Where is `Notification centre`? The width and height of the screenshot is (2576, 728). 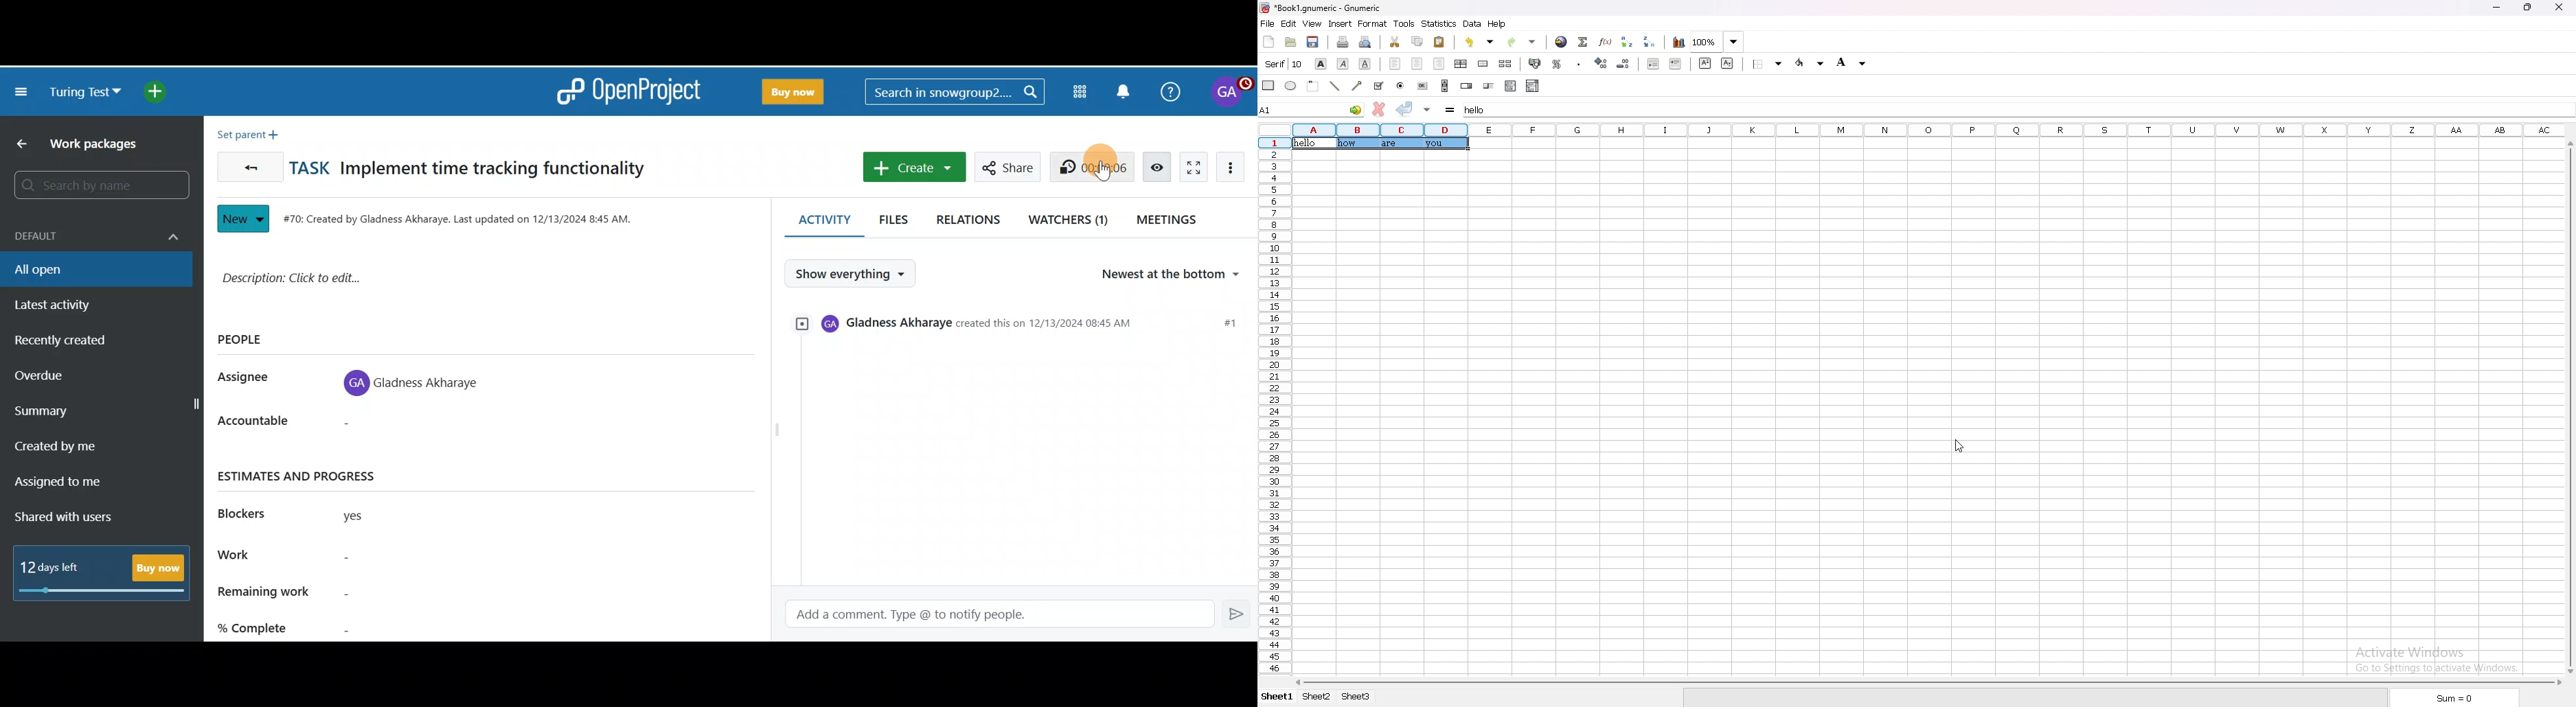
Notification centre is located at coordinates (1125, 90).